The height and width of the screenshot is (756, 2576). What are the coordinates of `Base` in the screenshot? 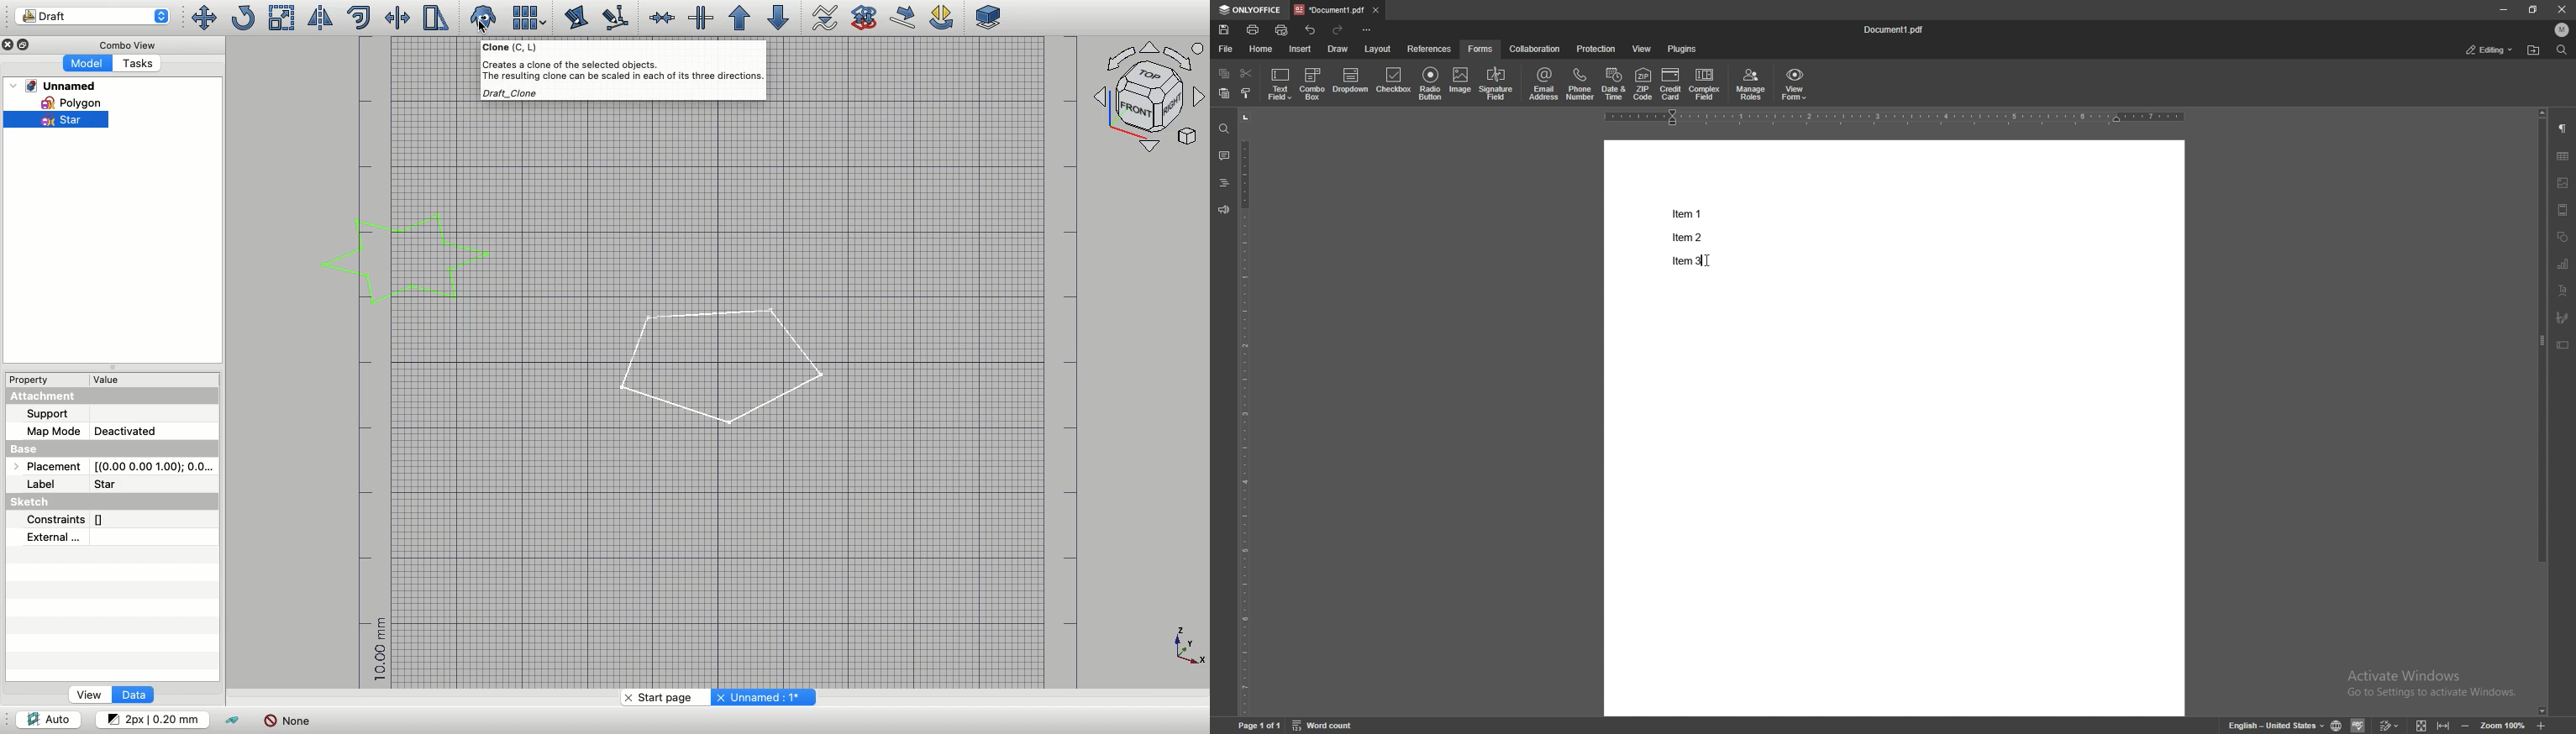 It's located at (112, 448).